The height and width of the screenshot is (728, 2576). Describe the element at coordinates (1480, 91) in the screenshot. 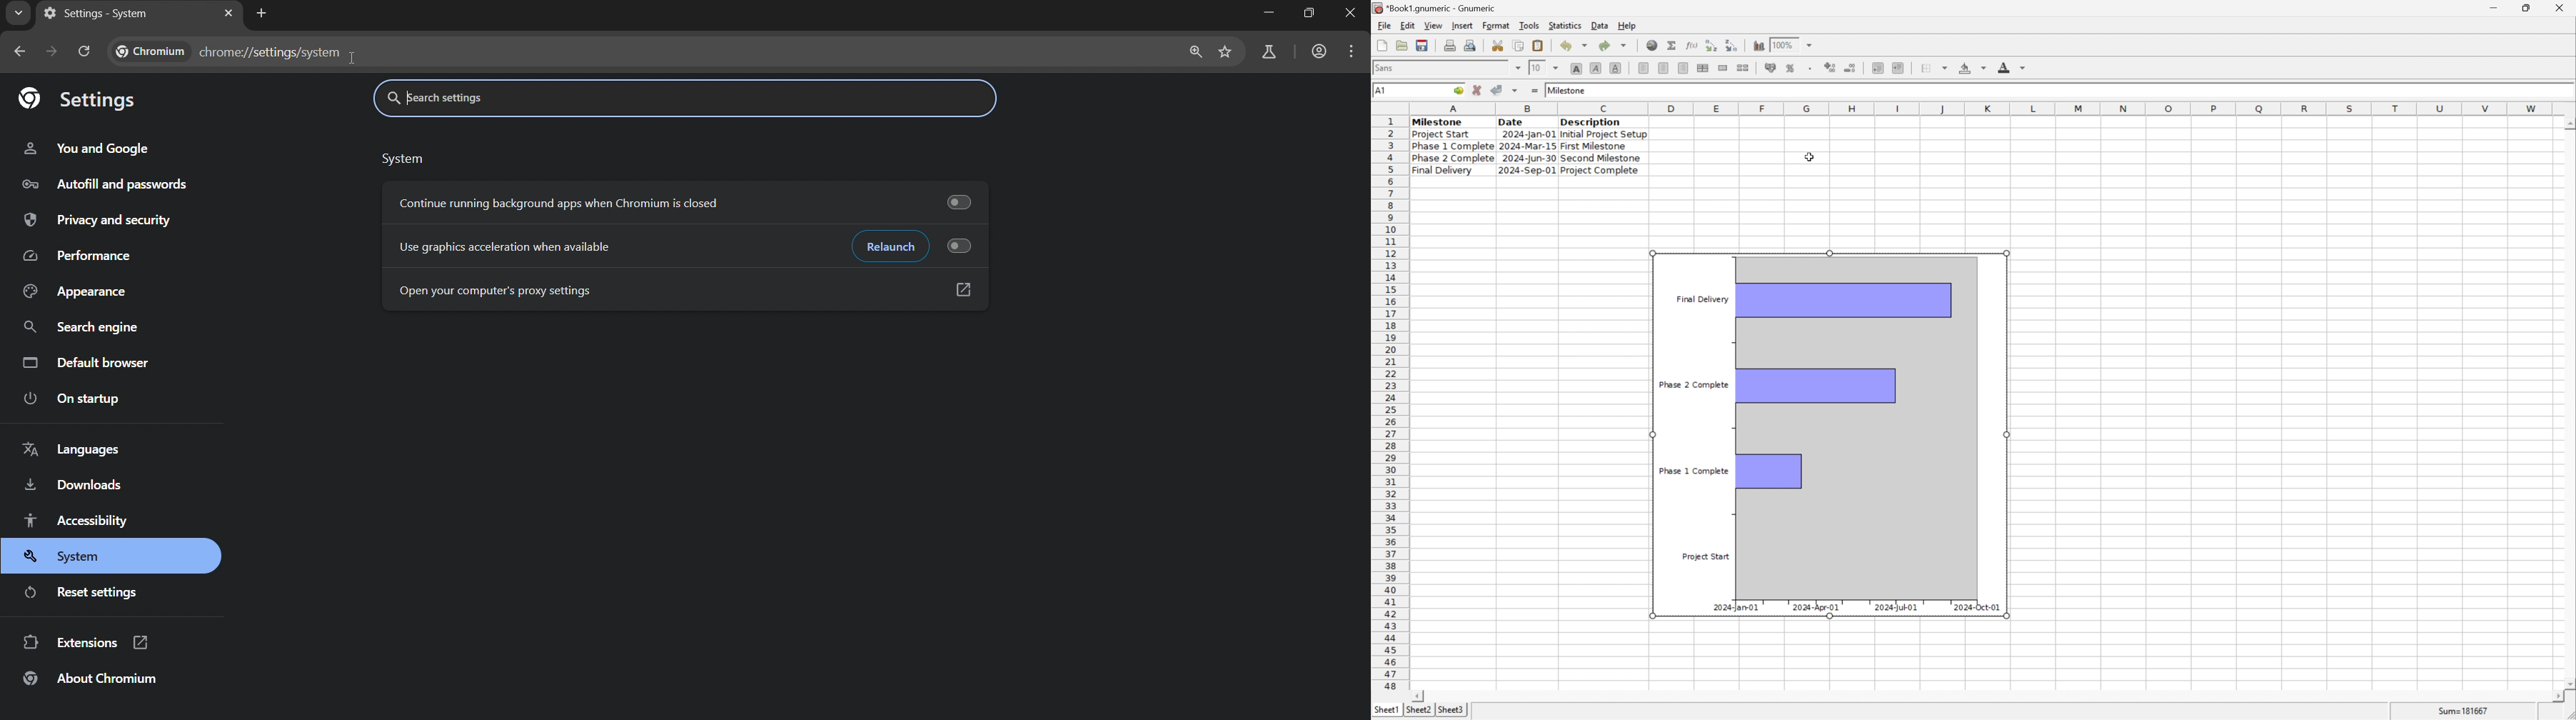

I see `cancel changes` at that location.